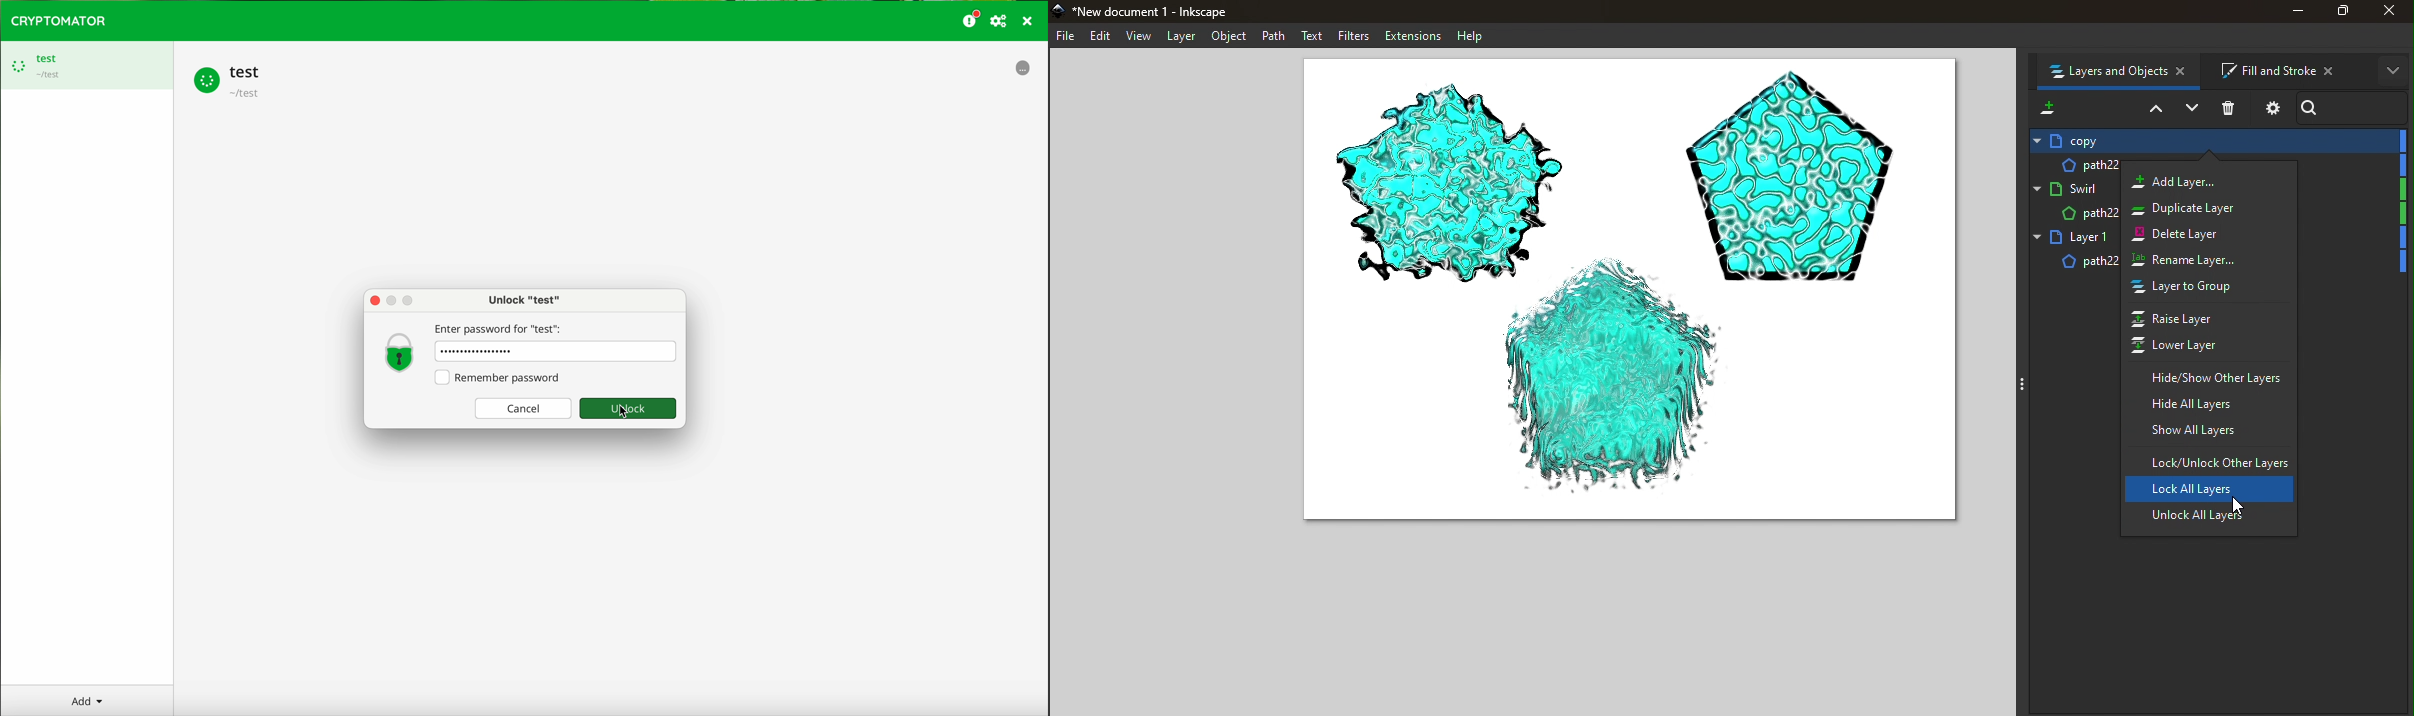 This screenshot has height=728, width=2436. I want to click on Show all layers, so click(2207, 431).